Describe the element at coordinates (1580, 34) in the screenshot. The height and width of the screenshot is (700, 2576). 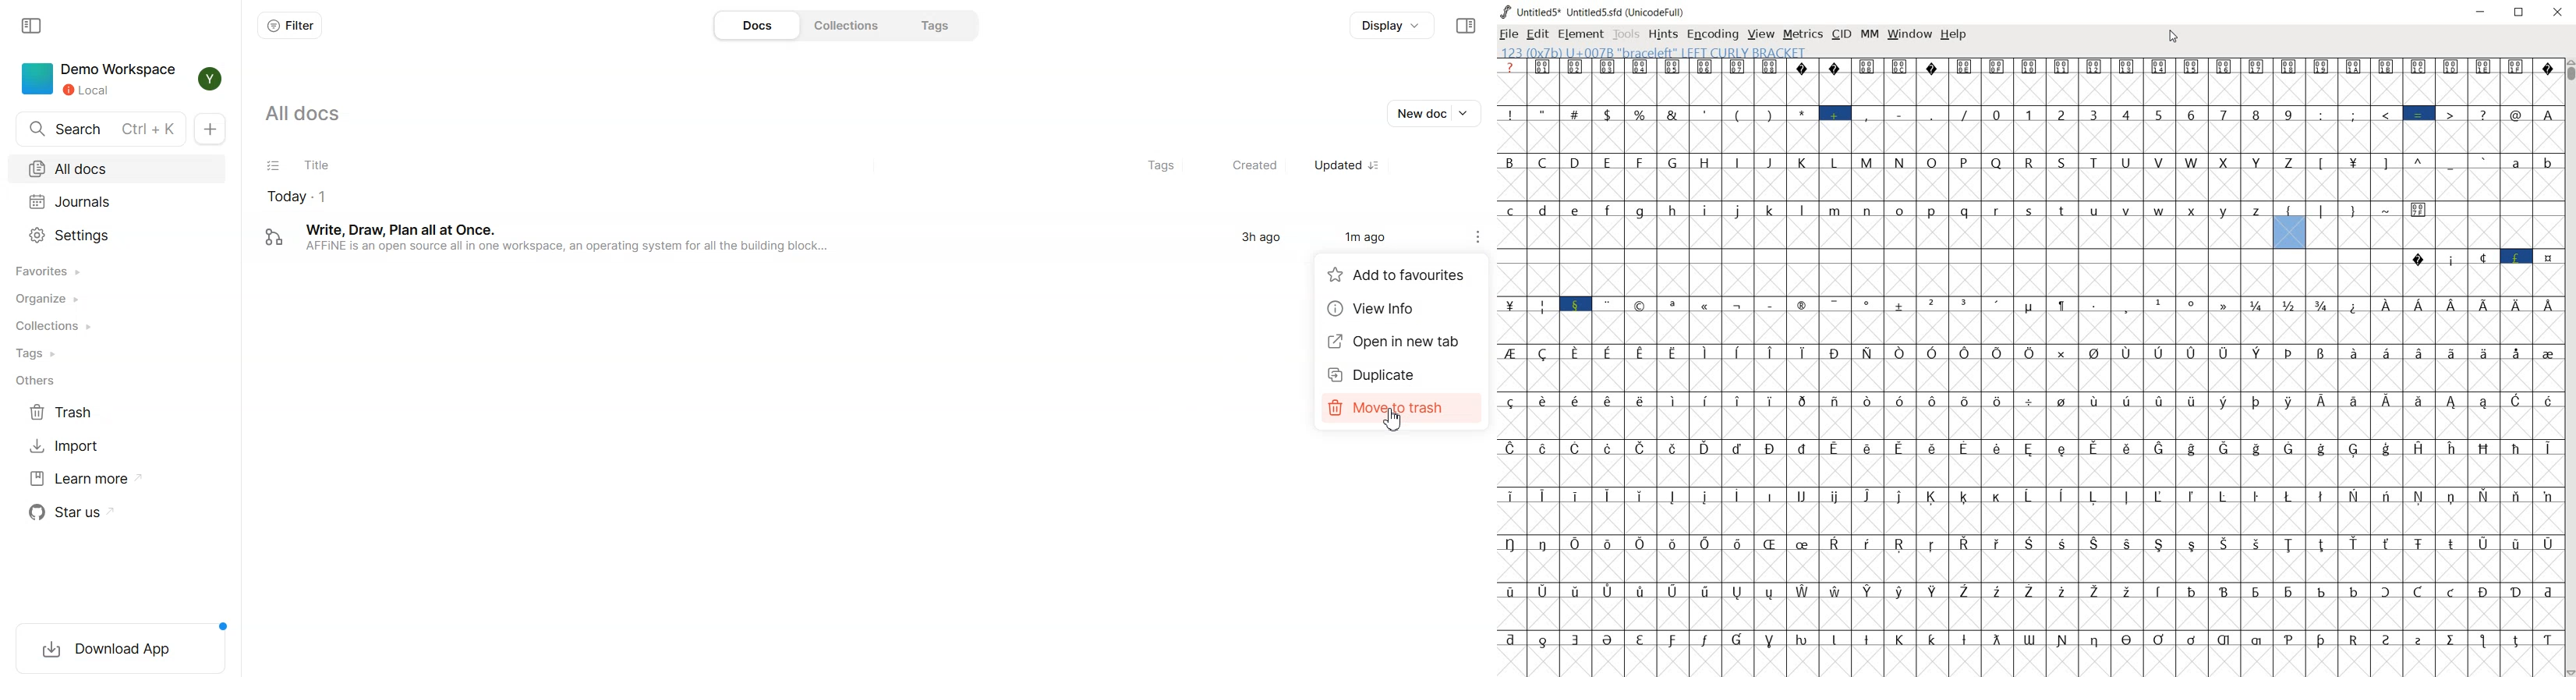
I see `element` at that location.